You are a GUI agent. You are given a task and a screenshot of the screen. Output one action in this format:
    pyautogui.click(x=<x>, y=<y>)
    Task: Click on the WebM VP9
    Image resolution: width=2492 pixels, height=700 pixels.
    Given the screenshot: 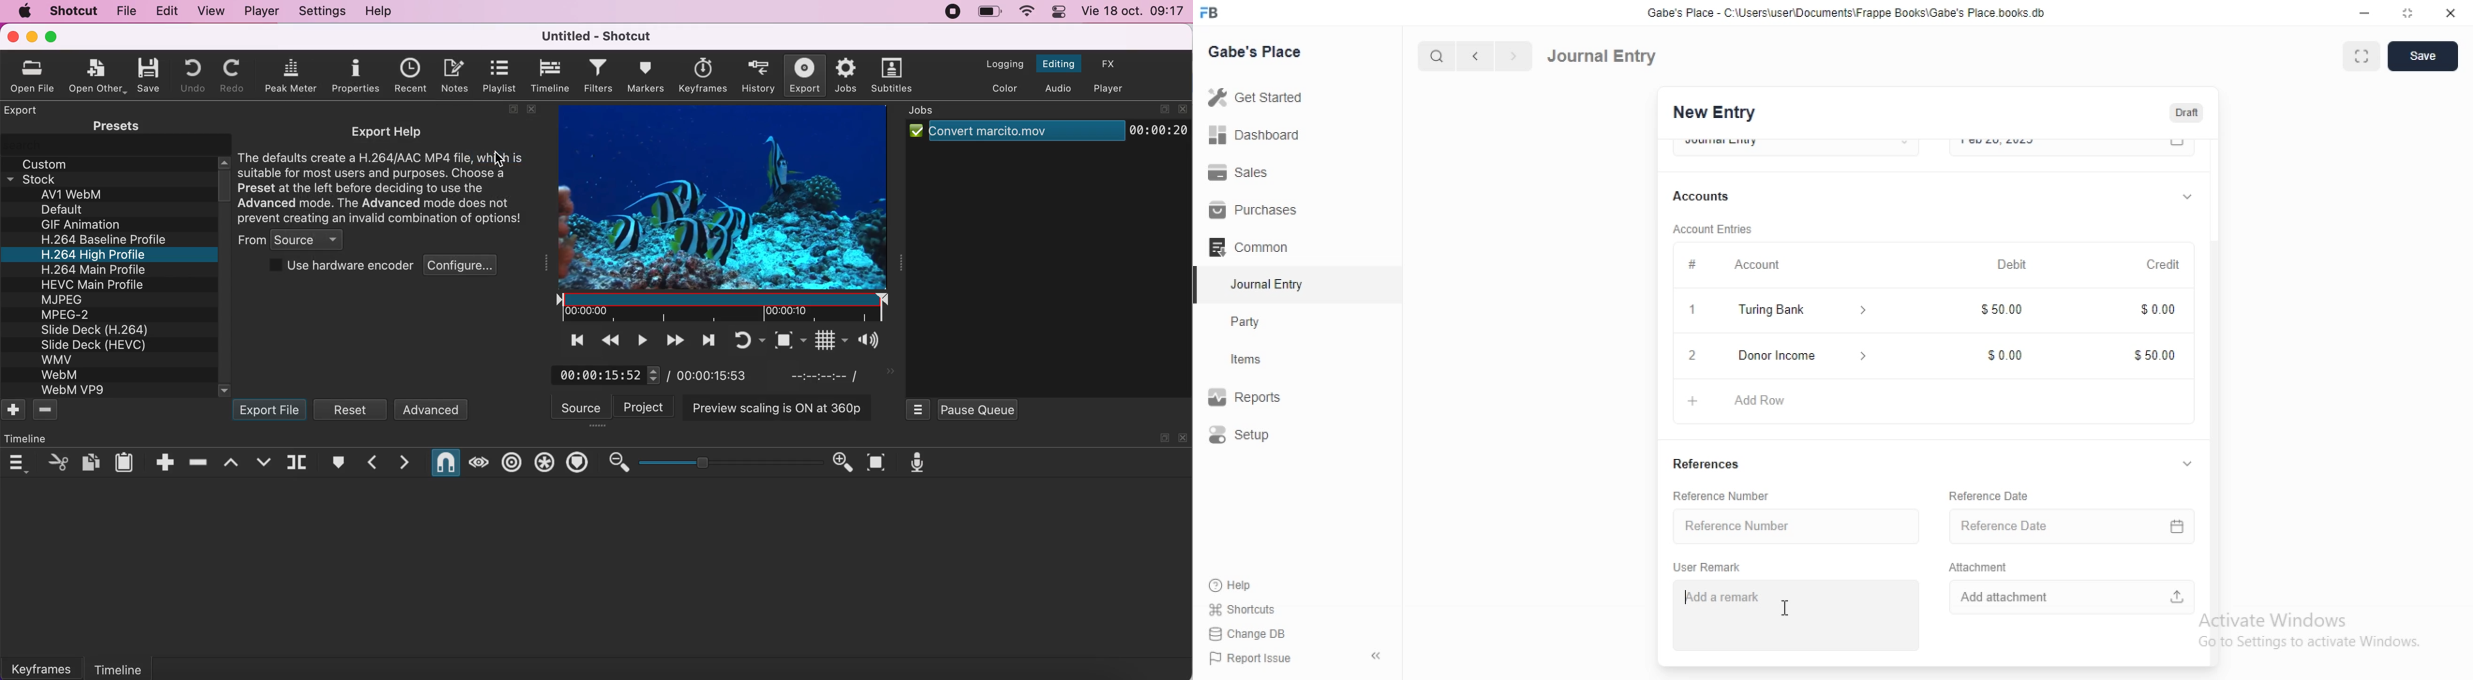 What is the action you would take?
    pyautogui.click(x=75, y=390)
    